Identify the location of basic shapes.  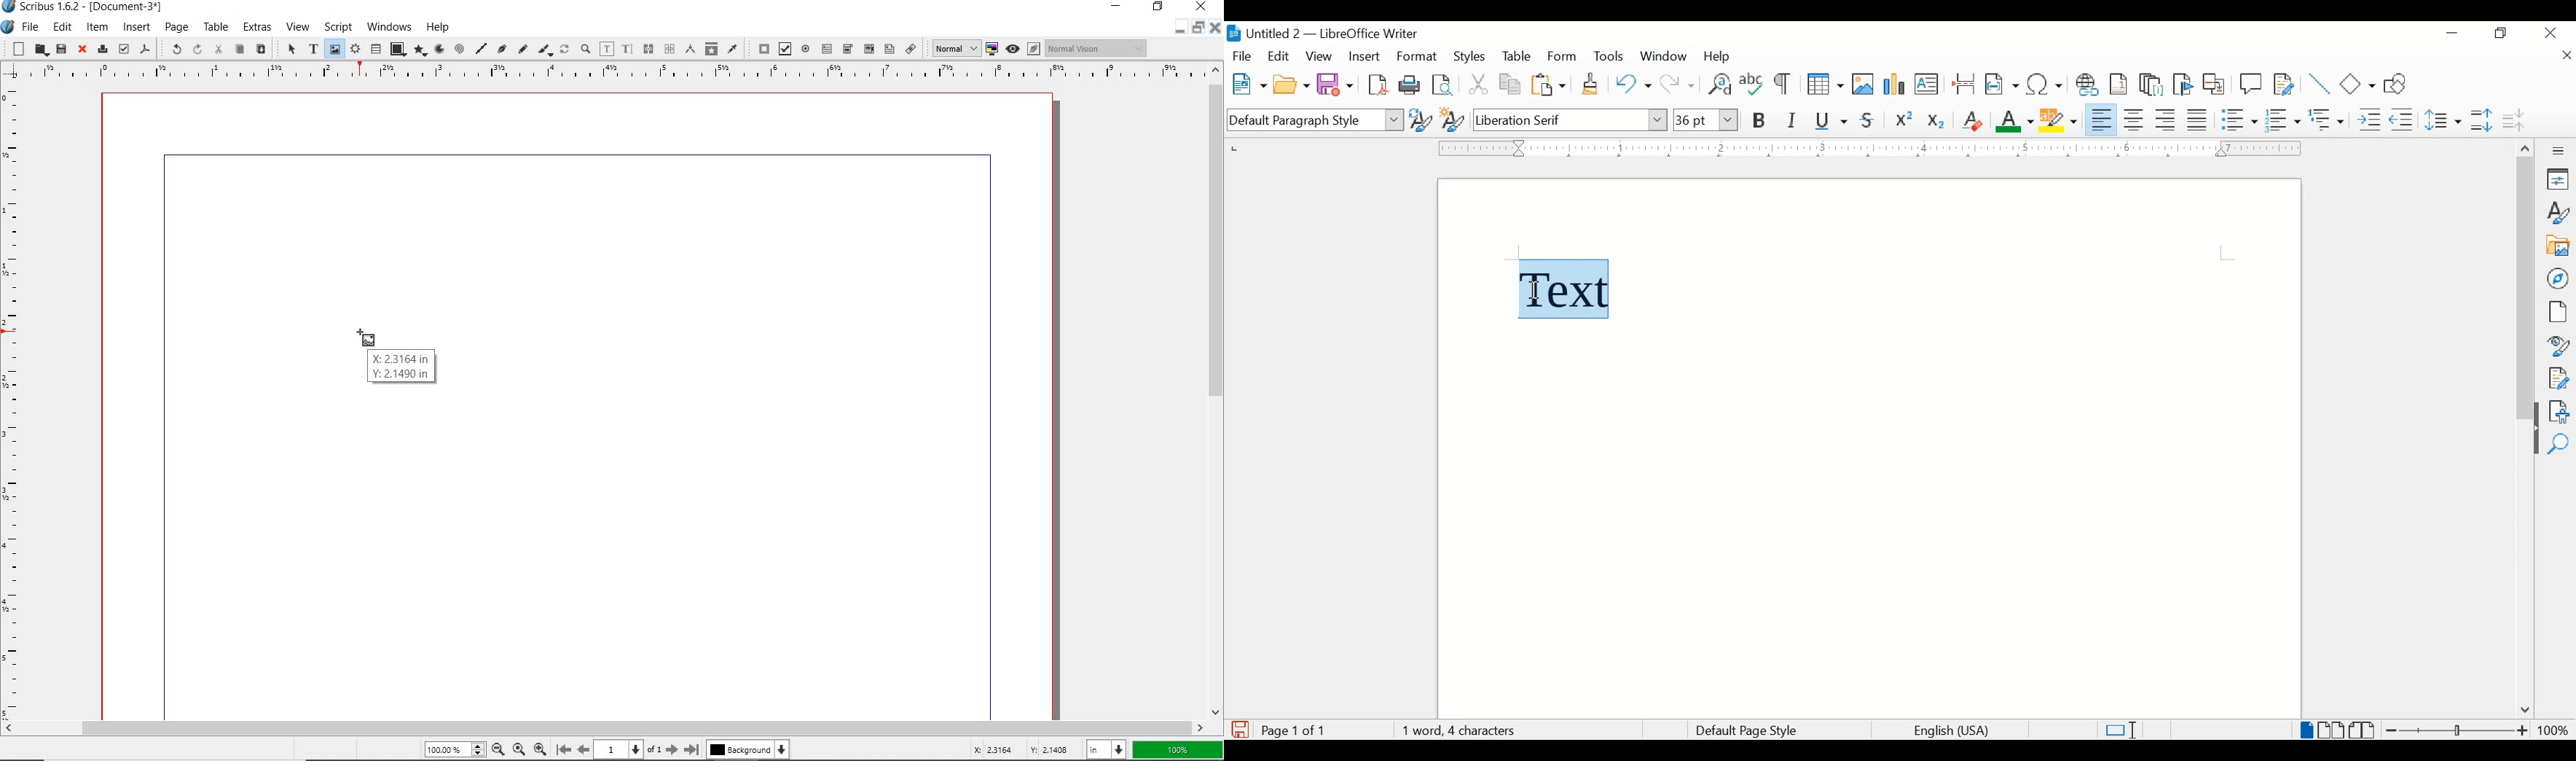
(2358, 84).